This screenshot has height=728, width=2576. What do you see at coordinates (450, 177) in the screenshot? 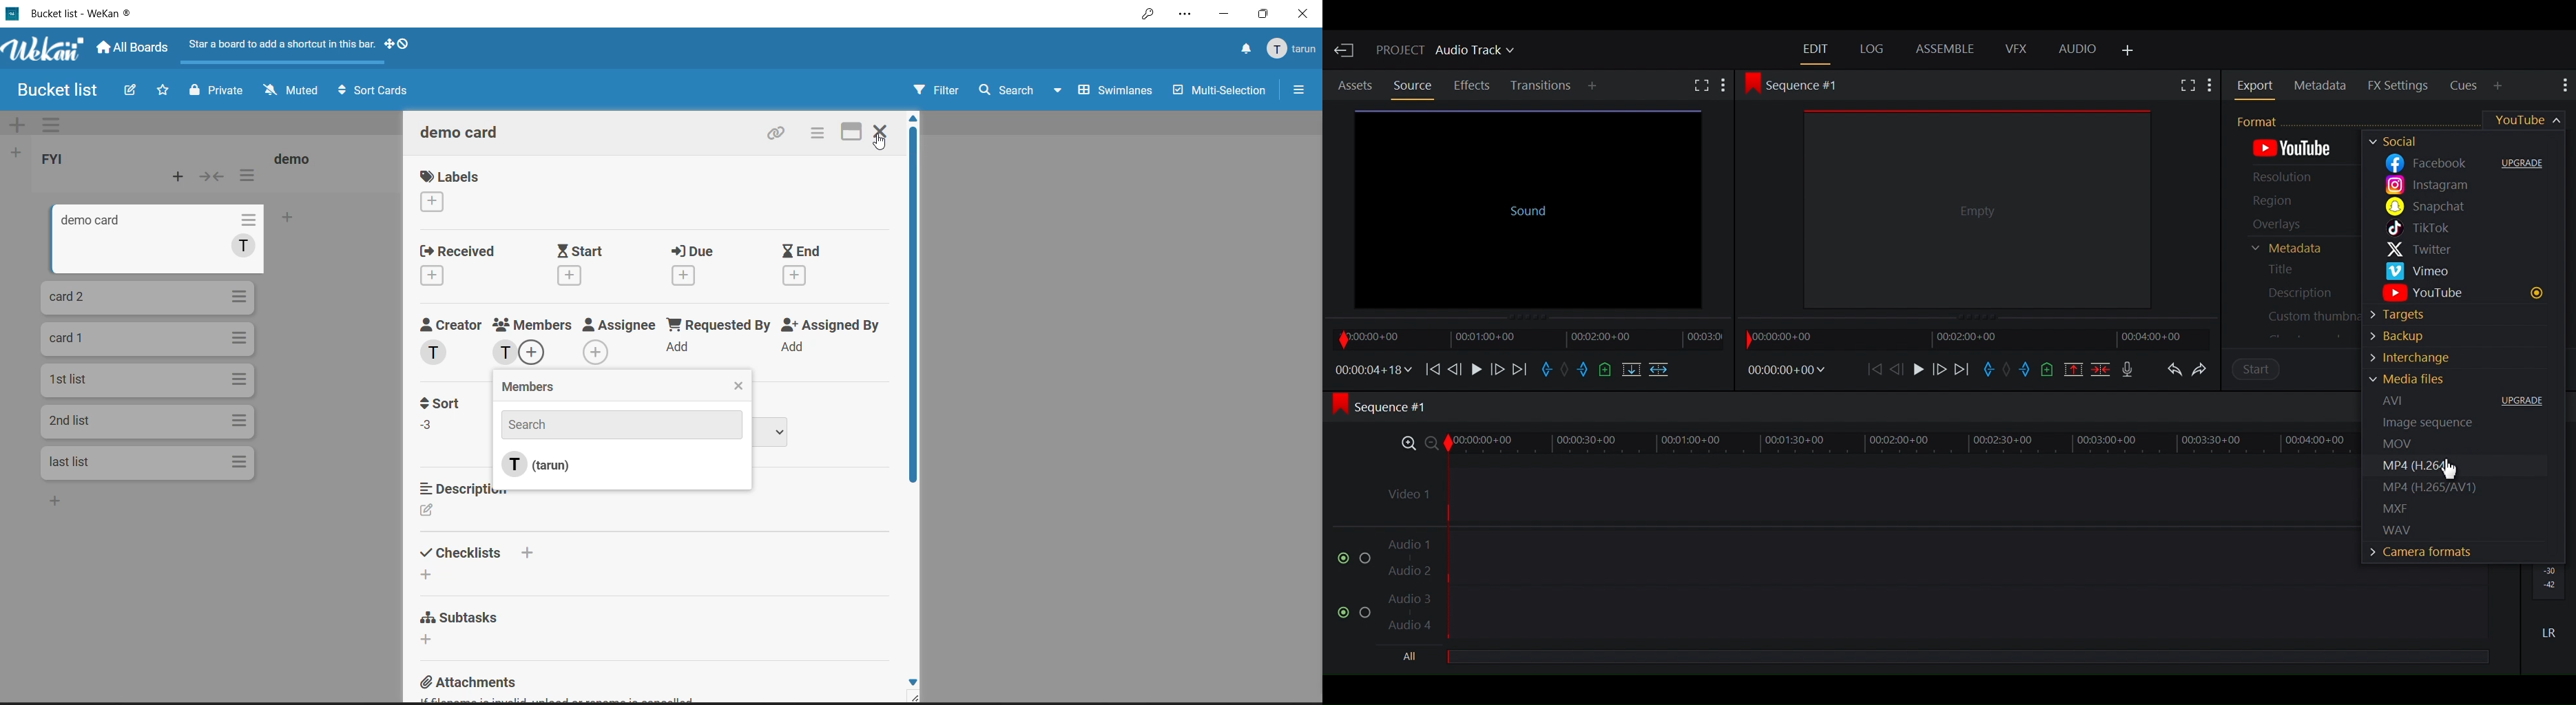
I see `labels` at bounding box center [450, 177].